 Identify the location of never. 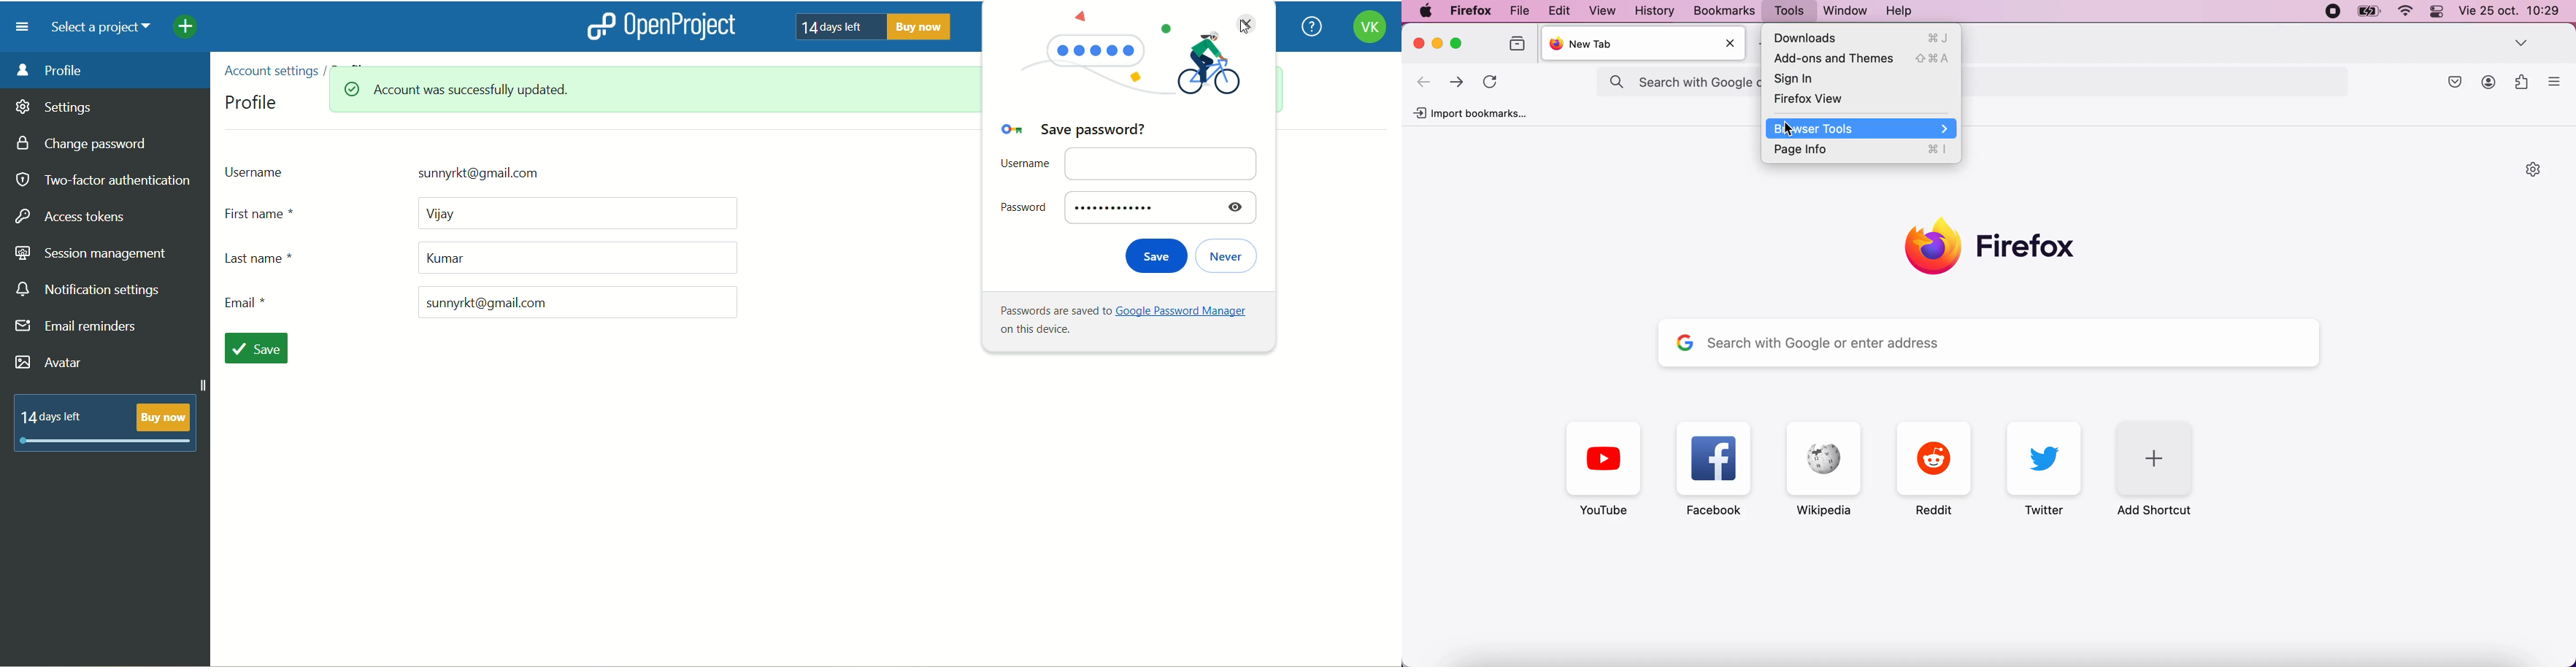
(1234, 256).